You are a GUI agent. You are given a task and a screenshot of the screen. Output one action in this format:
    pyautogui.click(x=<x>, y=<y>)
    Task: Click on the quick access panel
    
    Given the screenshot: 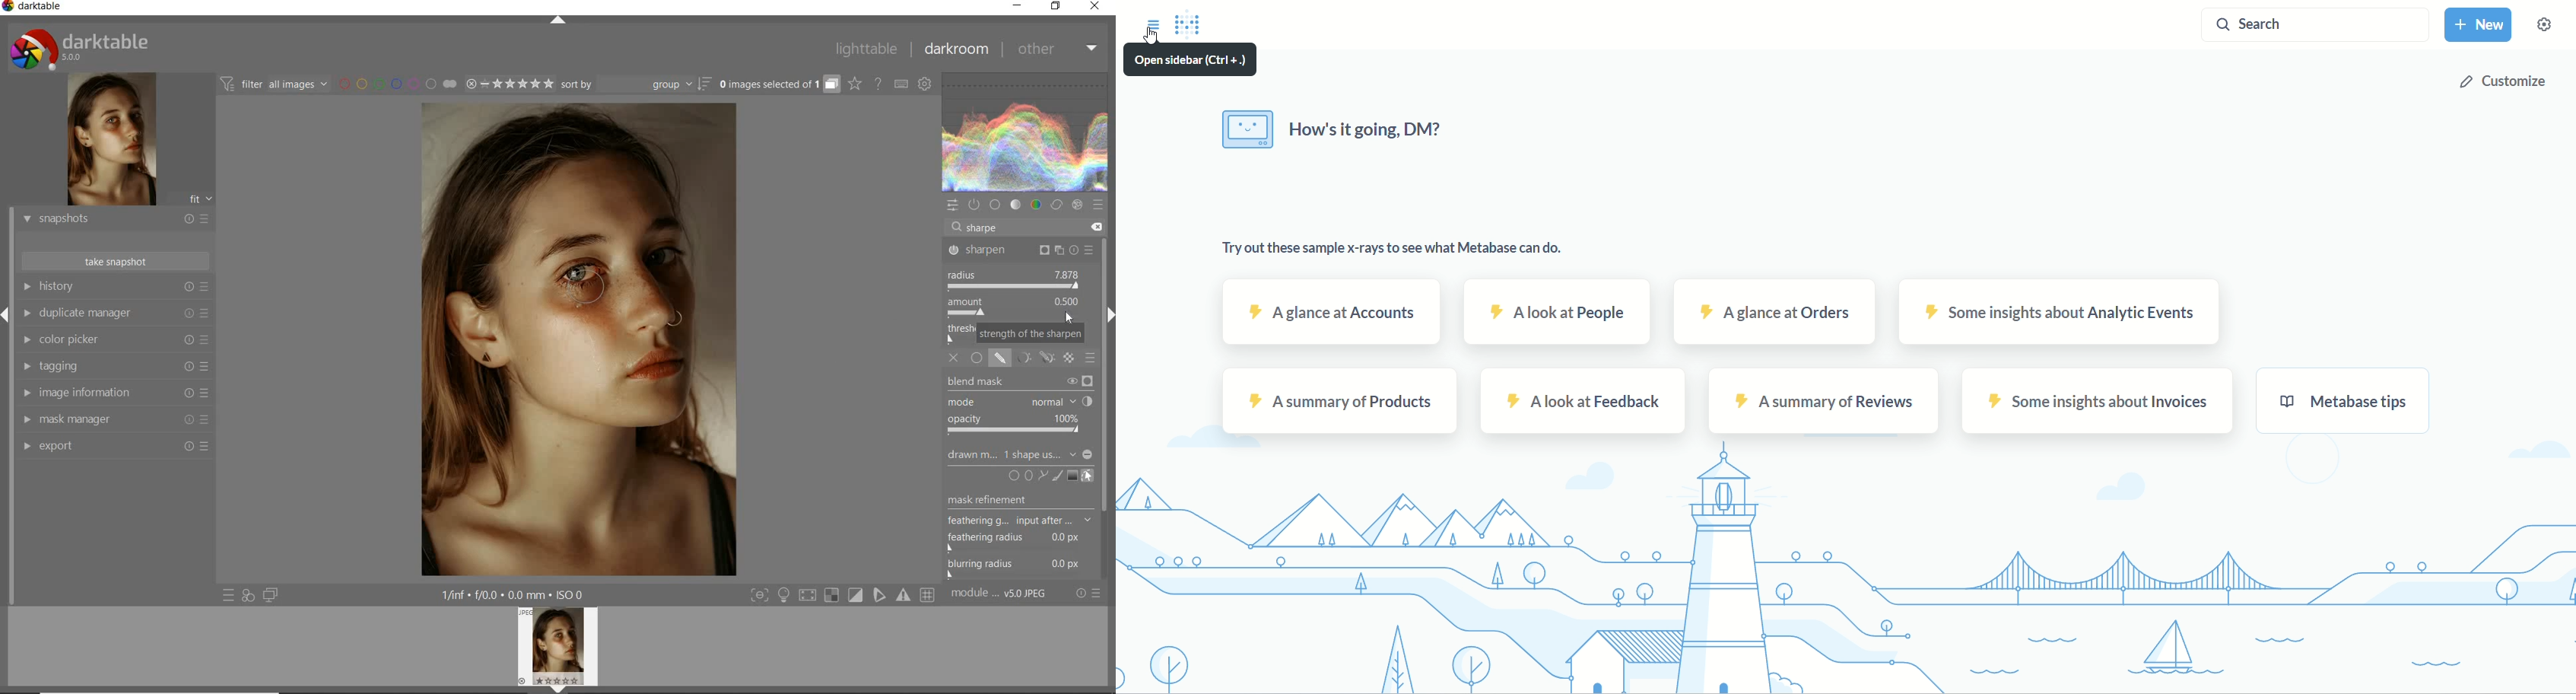 What is the action you would take?
    pyautogui.click(x=953, y=205)
    